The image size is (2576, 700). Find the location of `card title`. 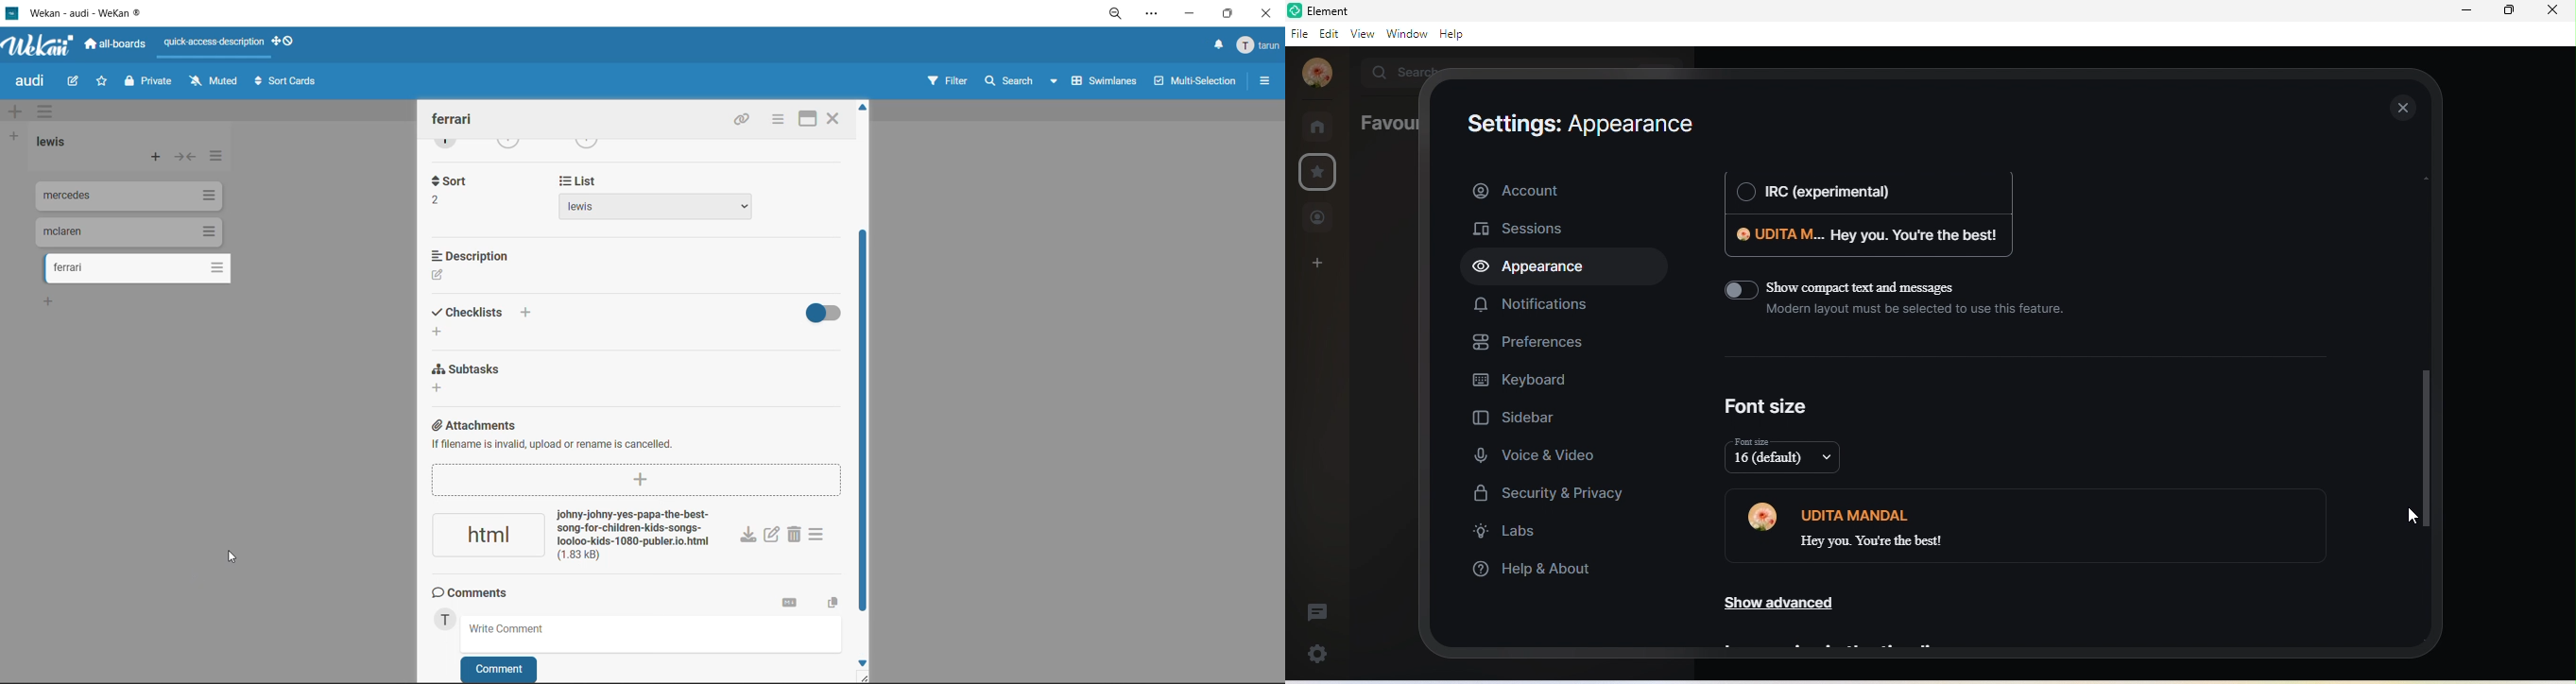

card title is located at coordinates (456, 119).